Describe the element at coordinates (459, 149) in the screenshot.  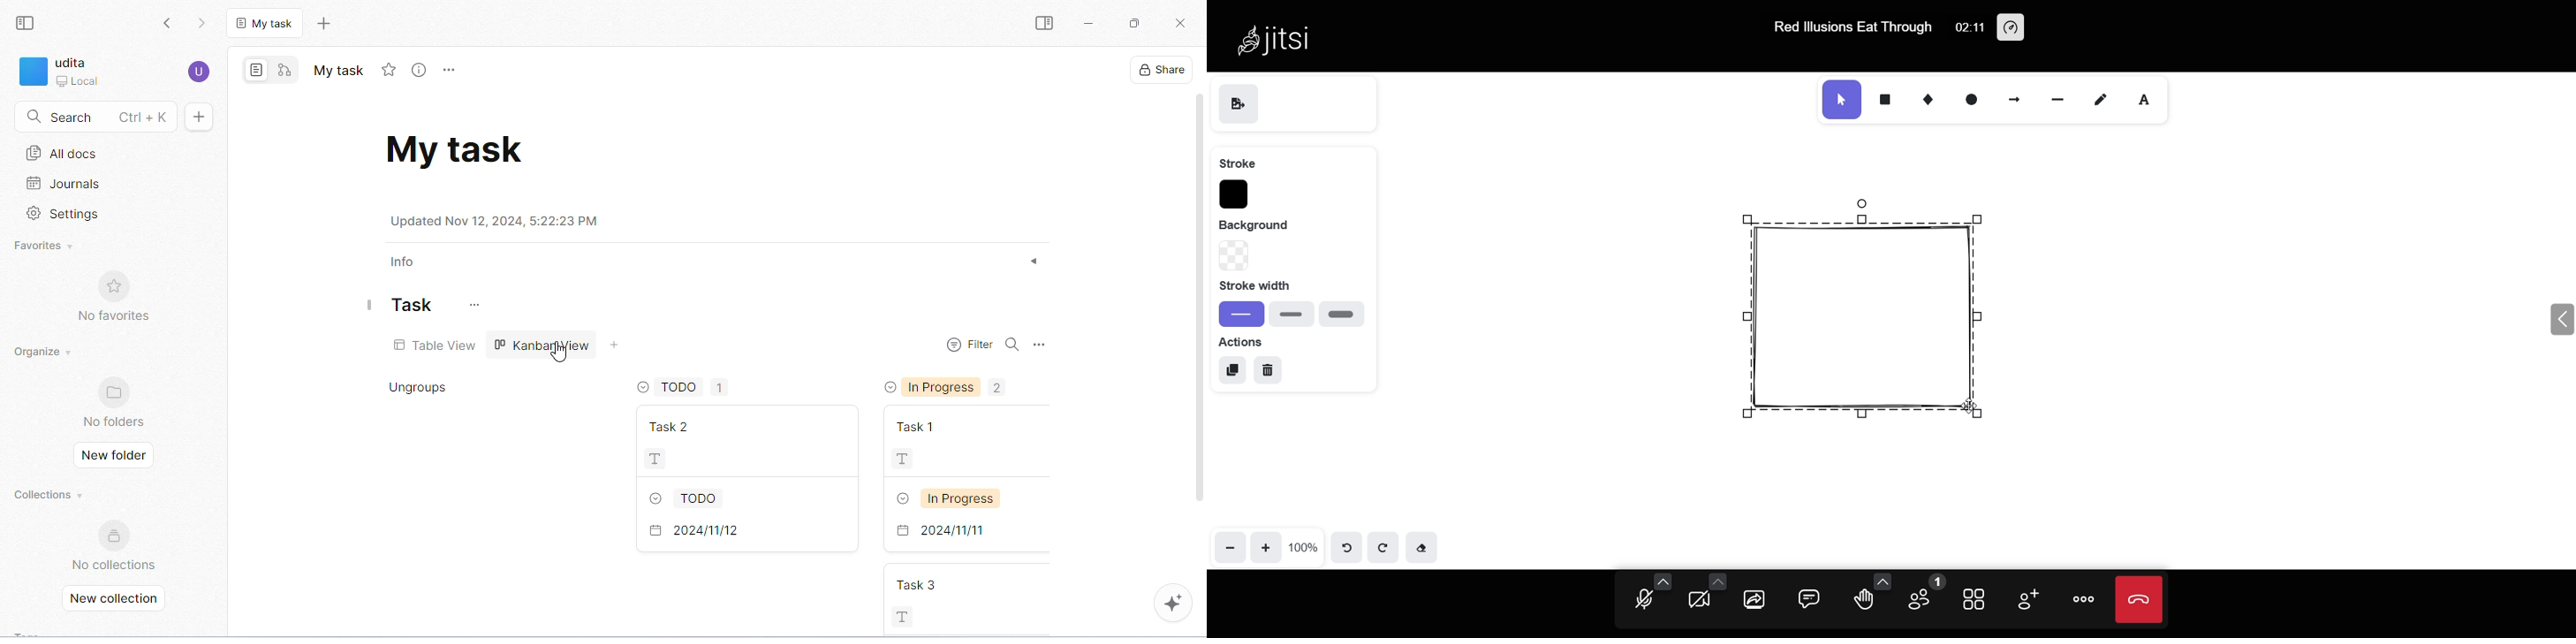
I see `my task` at that location.